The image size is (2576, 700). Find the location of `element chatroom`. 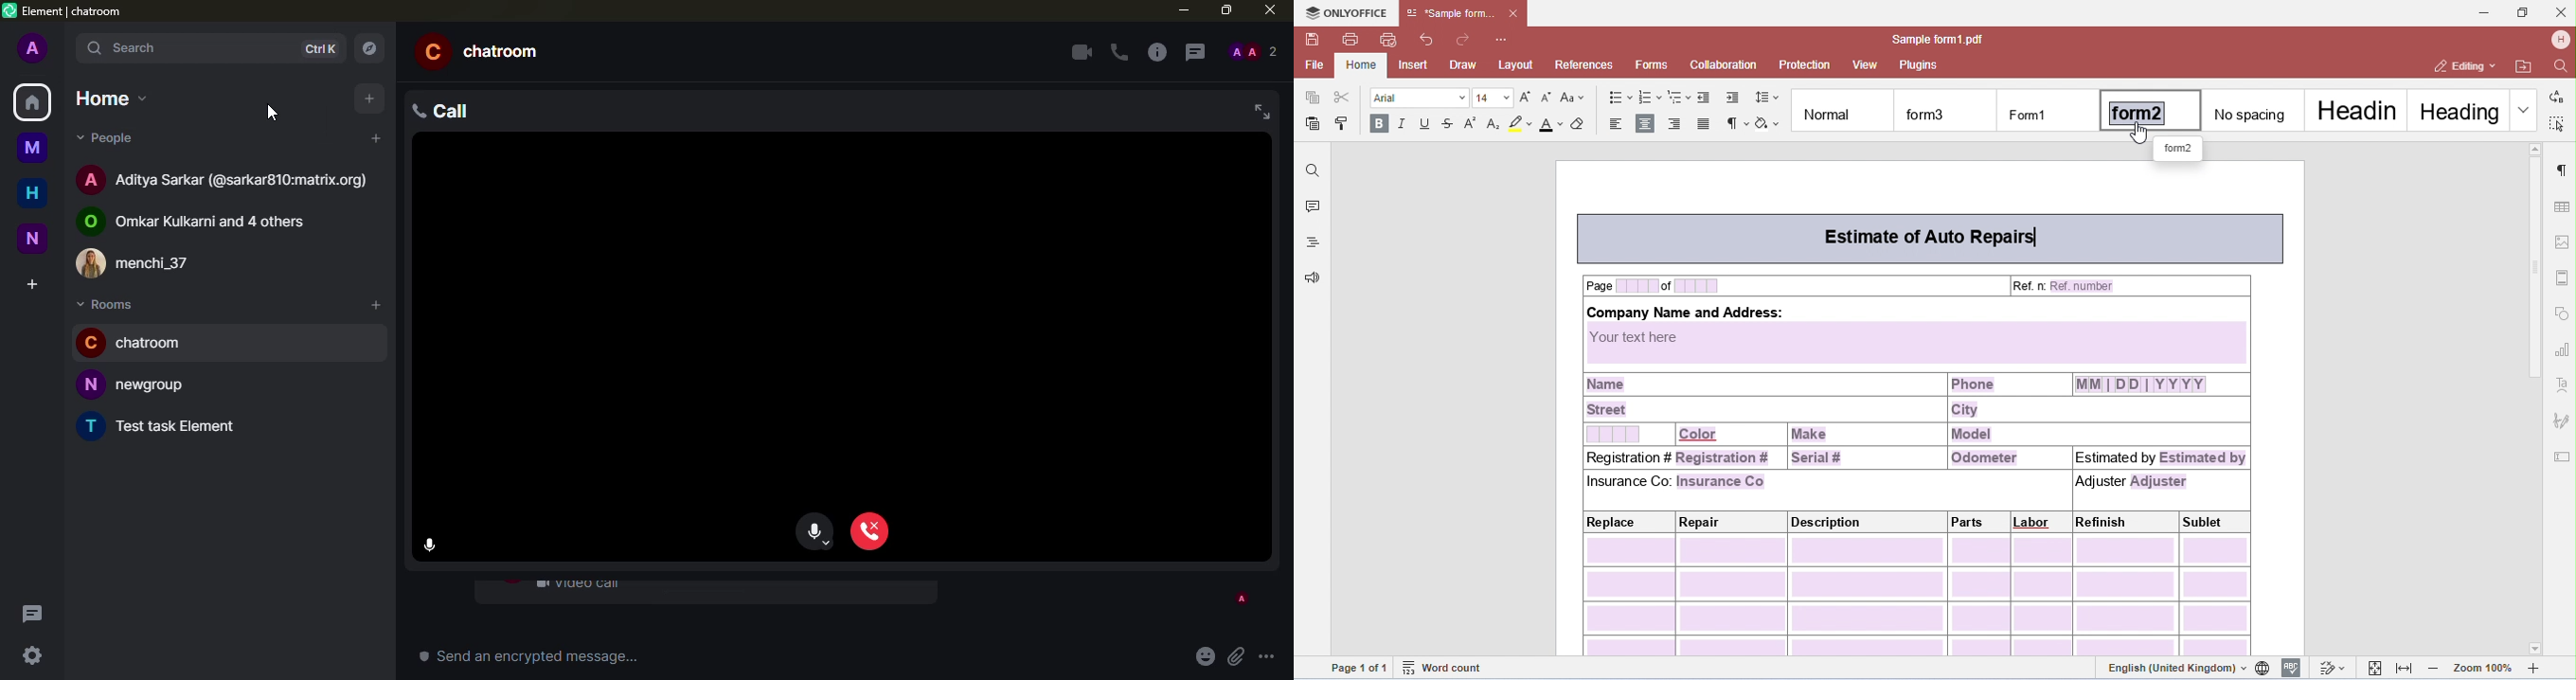

element chatroom is located at coordinates (63, 11).